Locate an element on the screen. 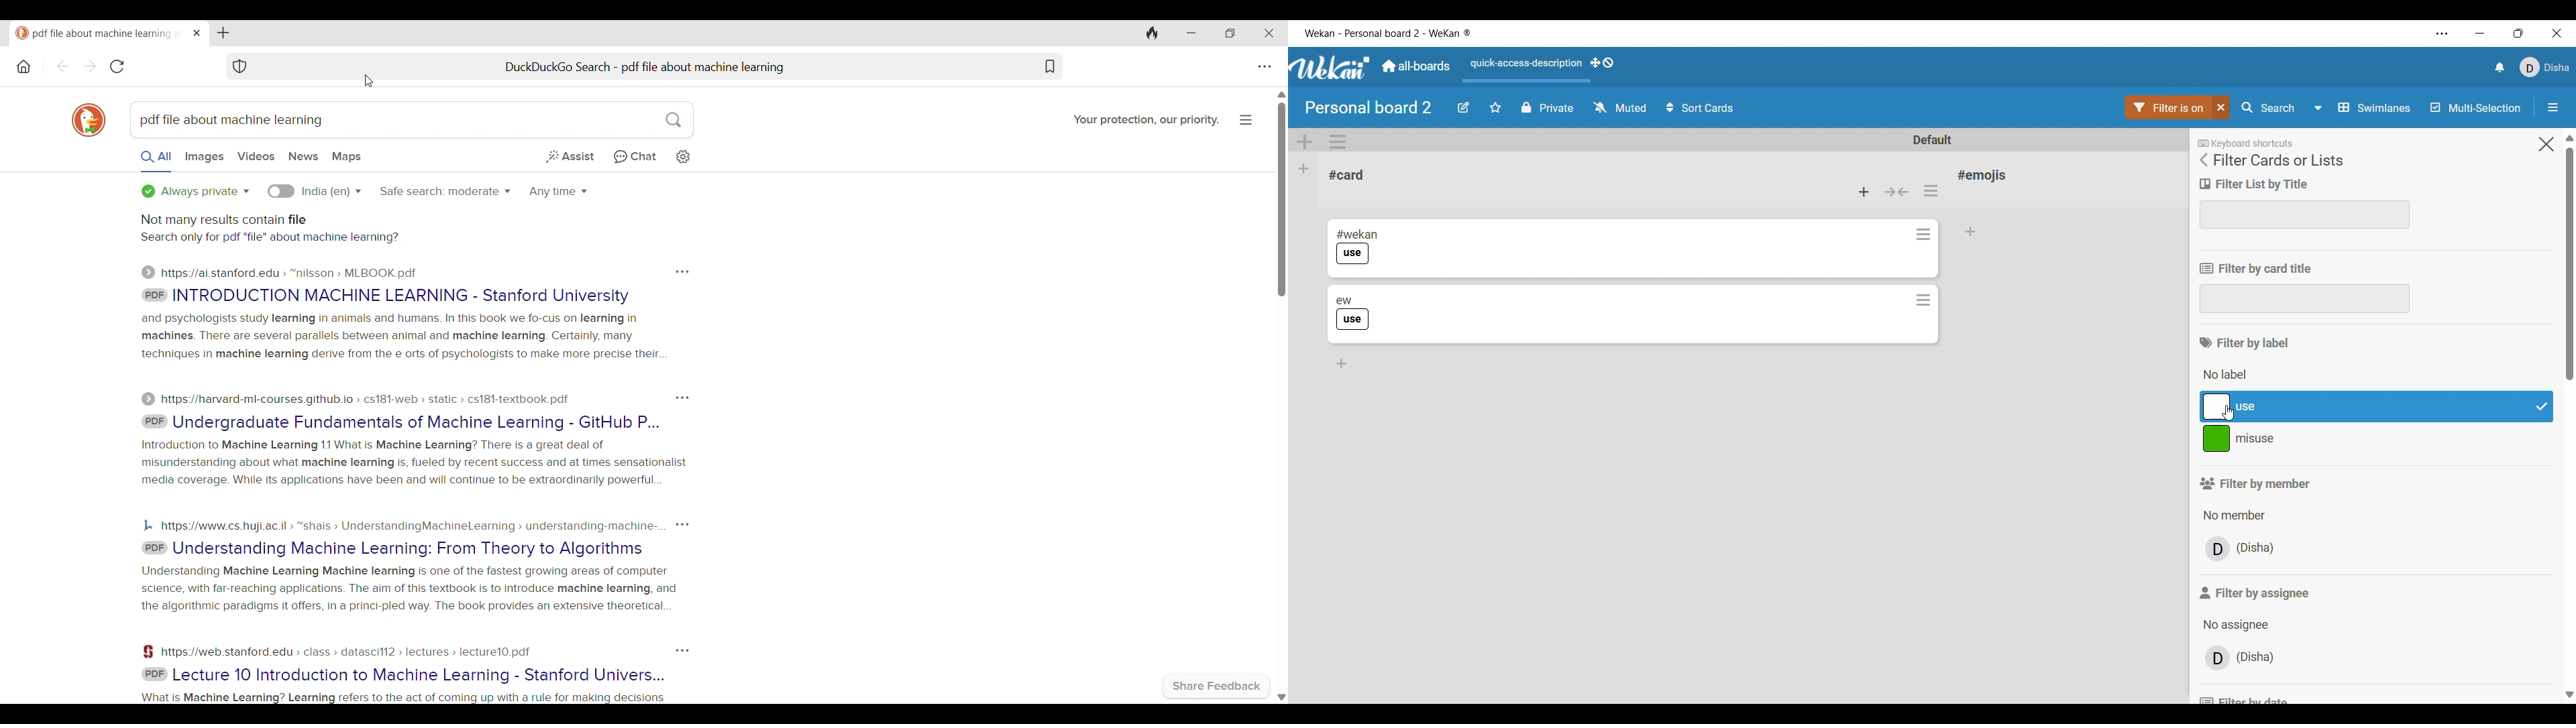 The image size is (2576, 728). Software logo is located at coordinates (1330, 68).